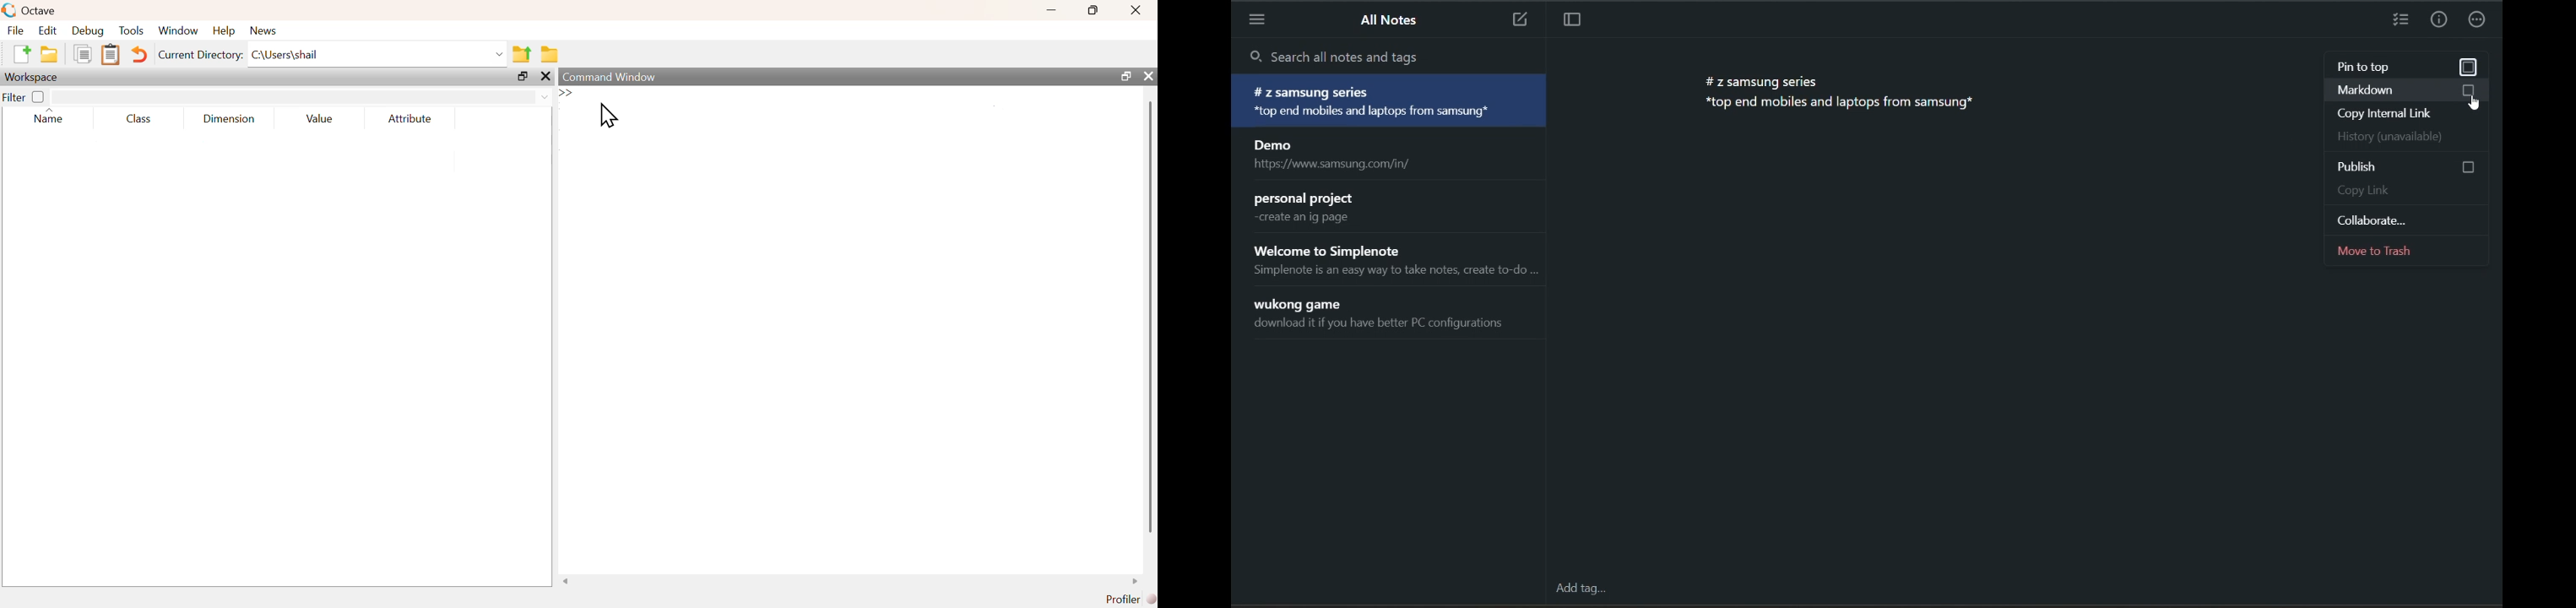  I want to click on Dimension, so click(226, 119).